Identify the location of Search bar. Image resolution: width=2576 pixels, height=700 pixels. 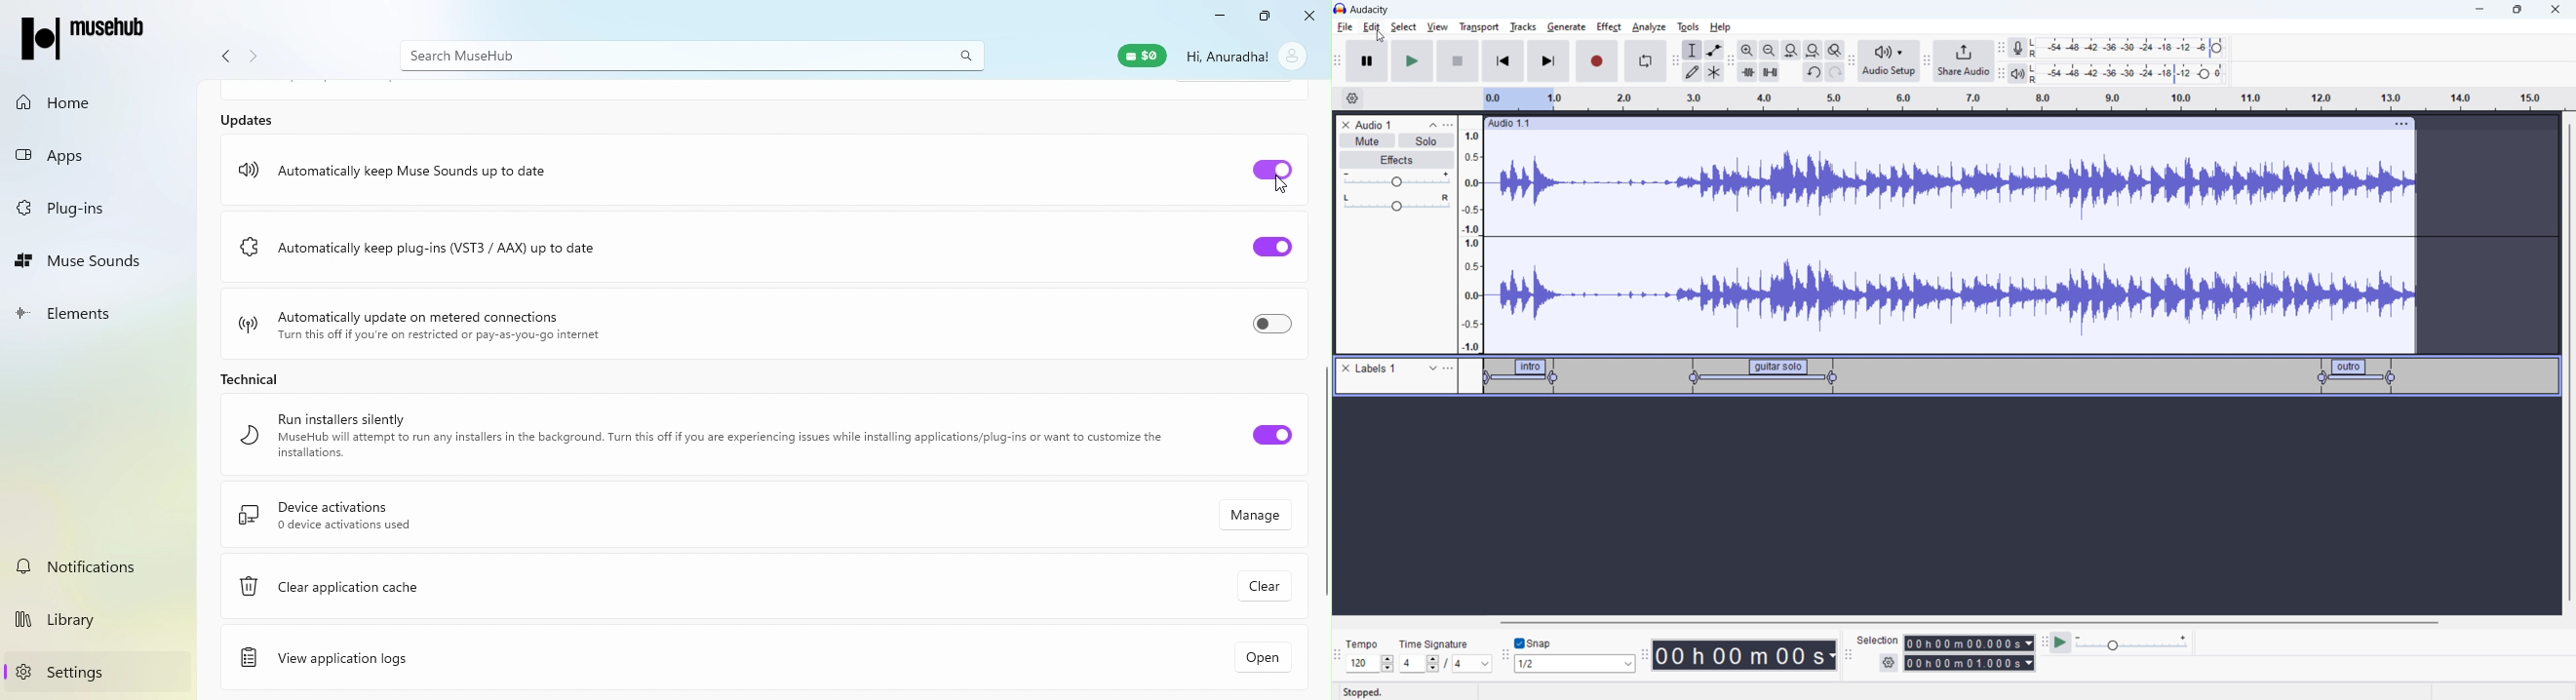
(692, 55).